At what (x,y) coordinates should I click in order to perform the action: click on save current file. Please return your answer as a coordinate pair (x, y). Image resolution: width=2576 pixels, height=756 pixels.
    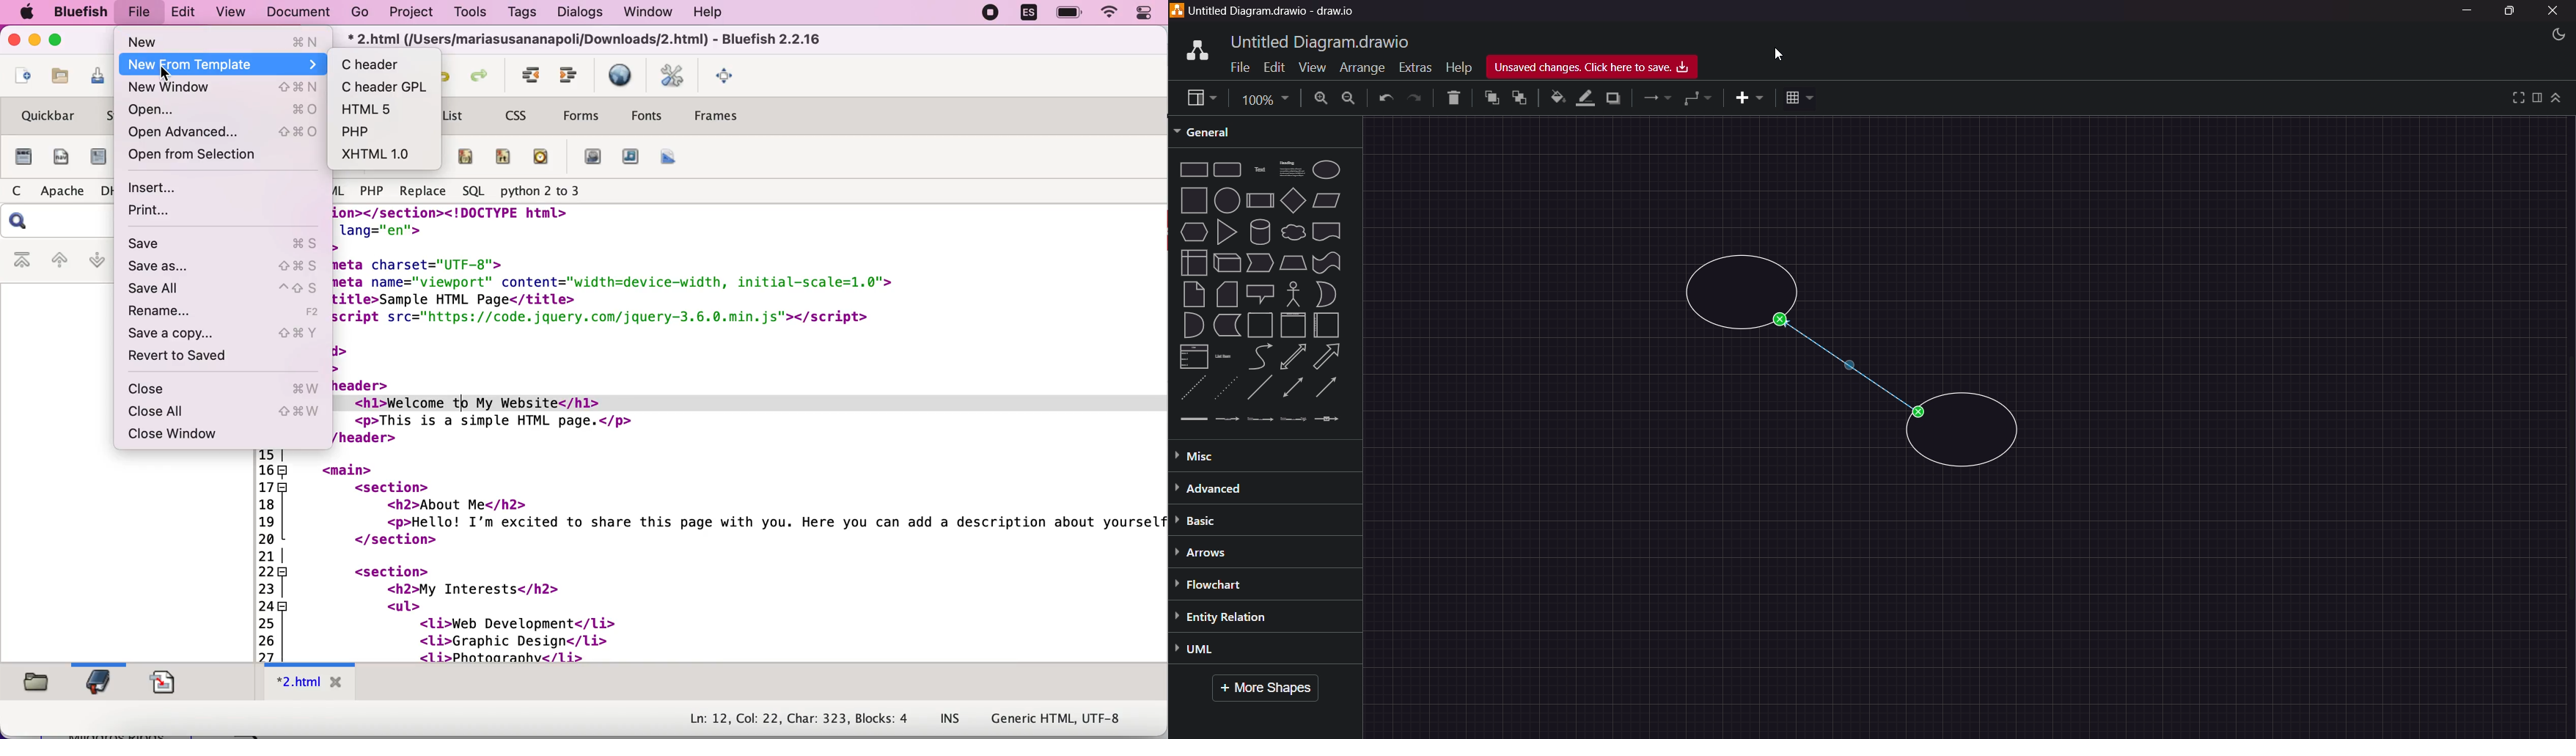
    Looking at the image, I should click on (92, 78).